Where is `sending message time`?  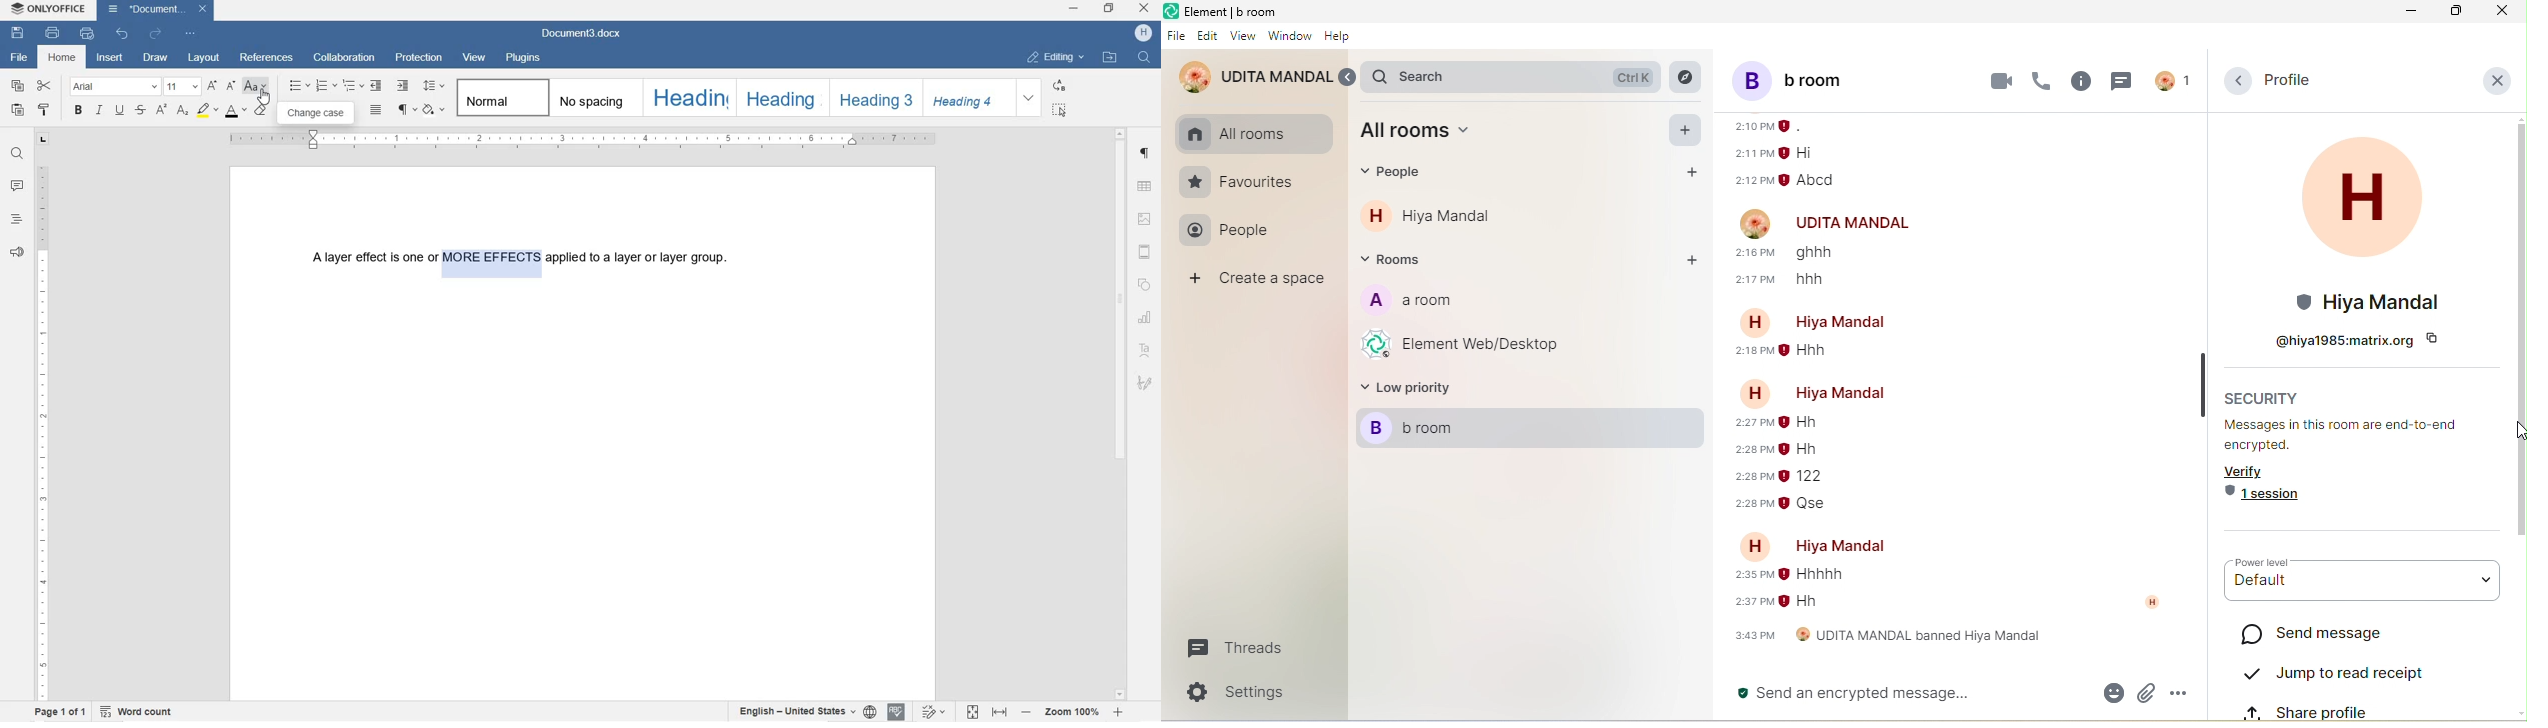
sending message time is located at coordinates (1757, 280).